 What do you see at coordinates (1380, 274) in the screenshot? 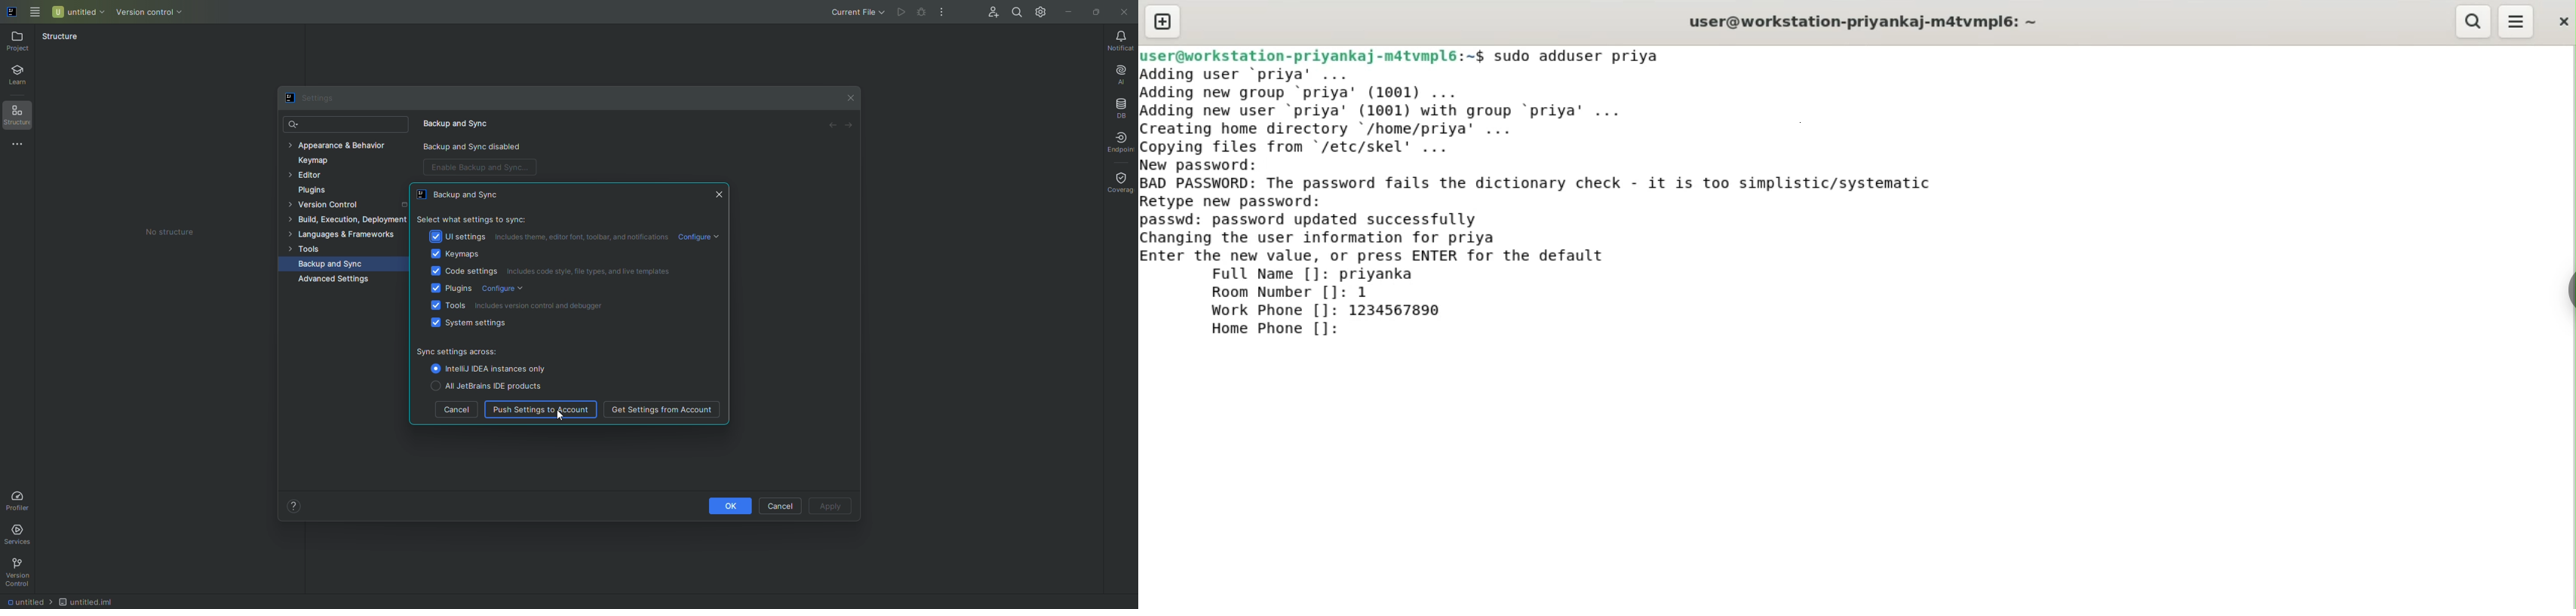
I see `priyanka` at bounding box center [1380, 274].